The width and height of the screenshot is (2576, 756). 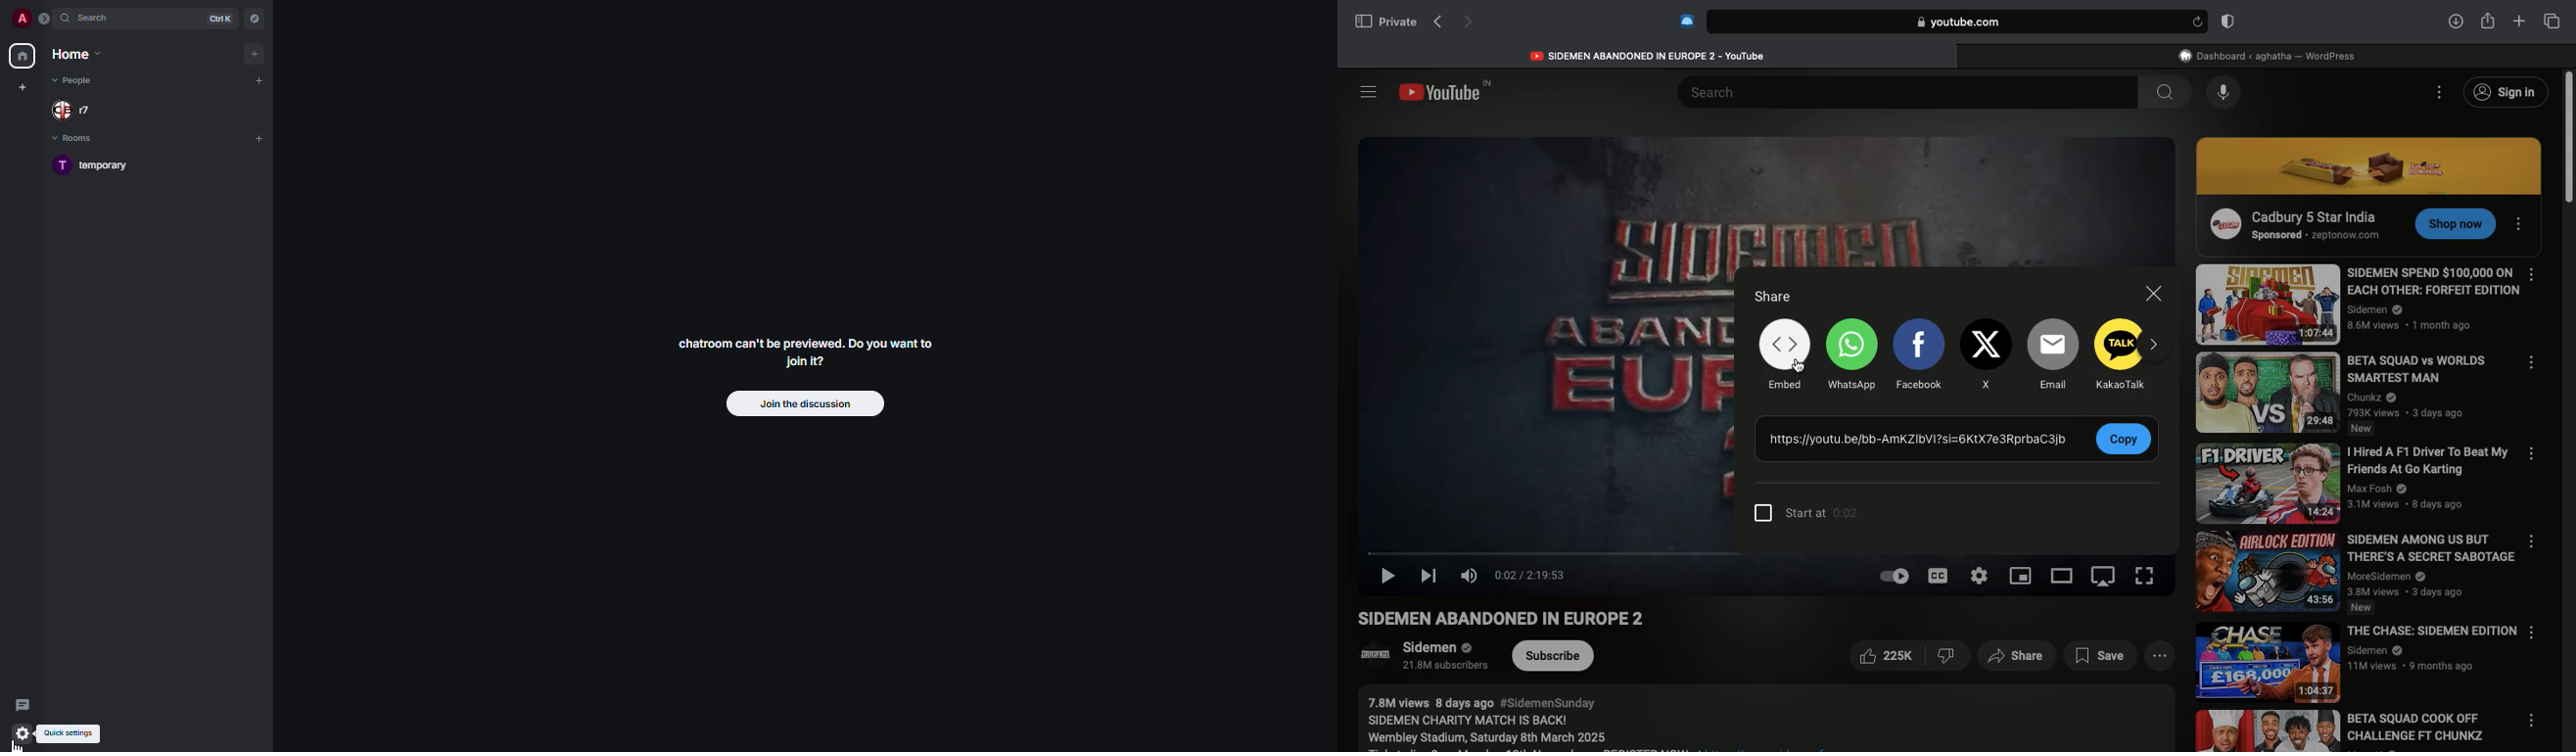 I want to click on join the discussion, so click(x=805, y=404).